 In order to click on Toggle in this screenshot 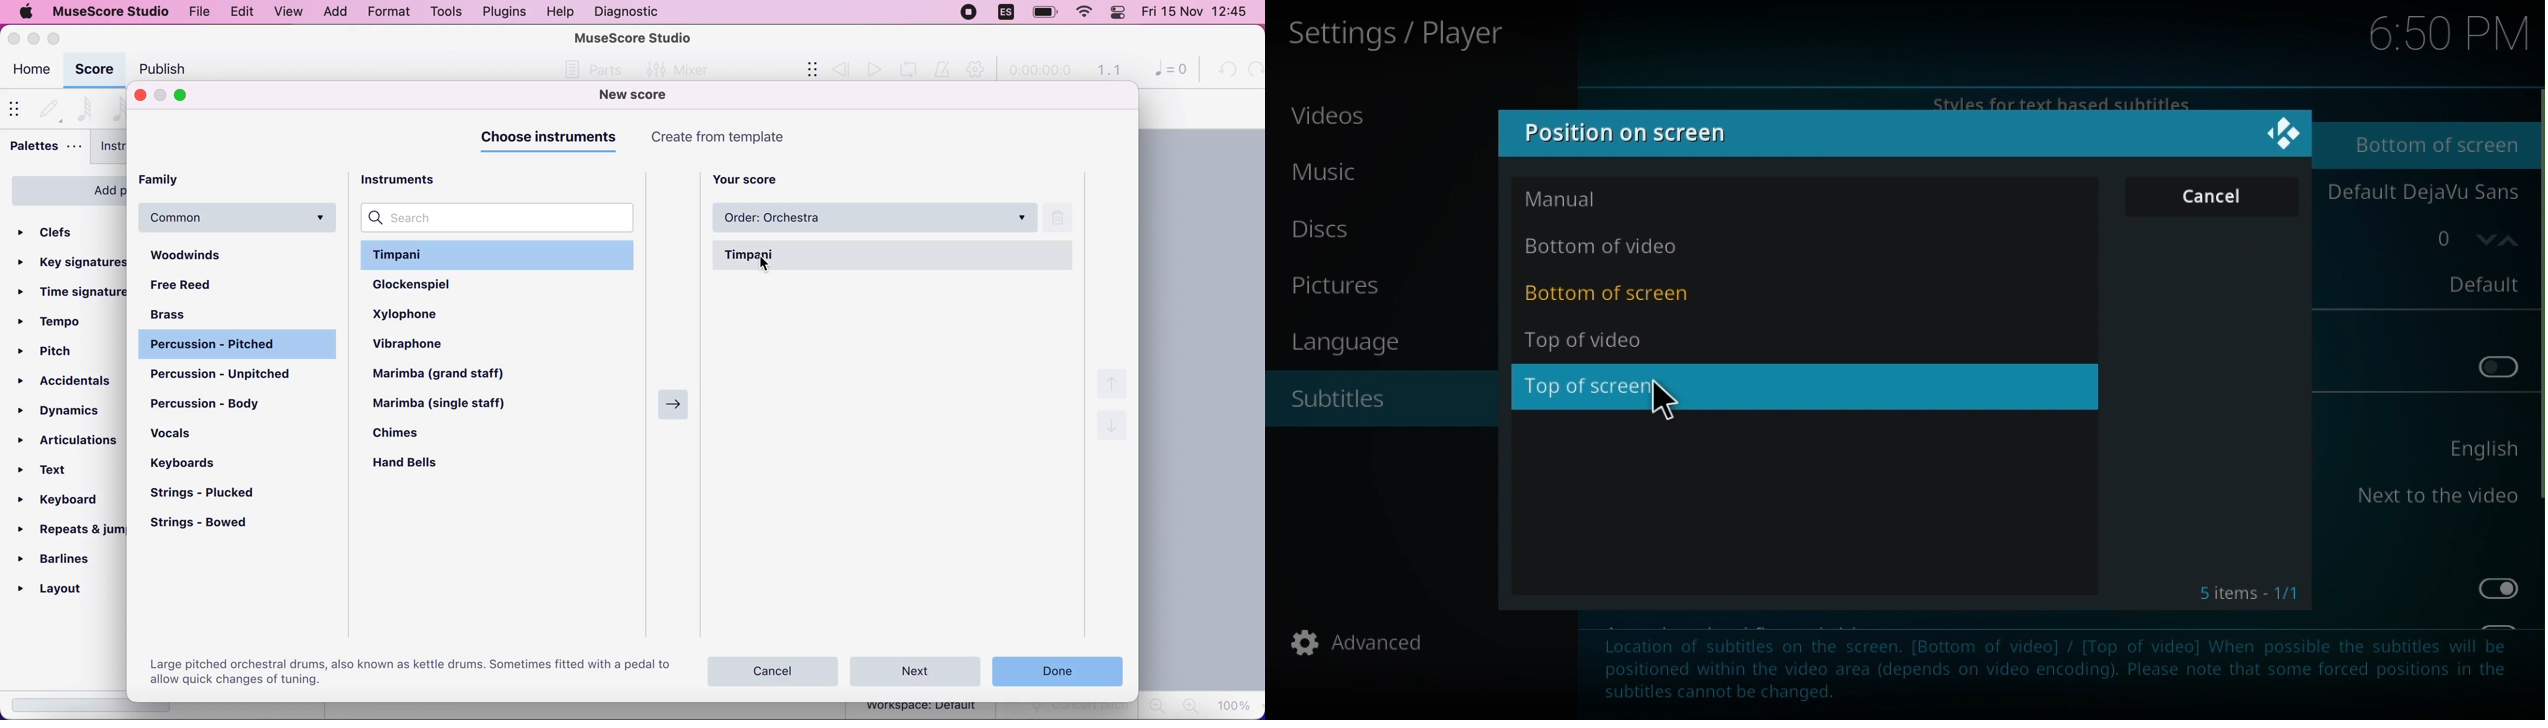, I will do `click(2494, 589)`.